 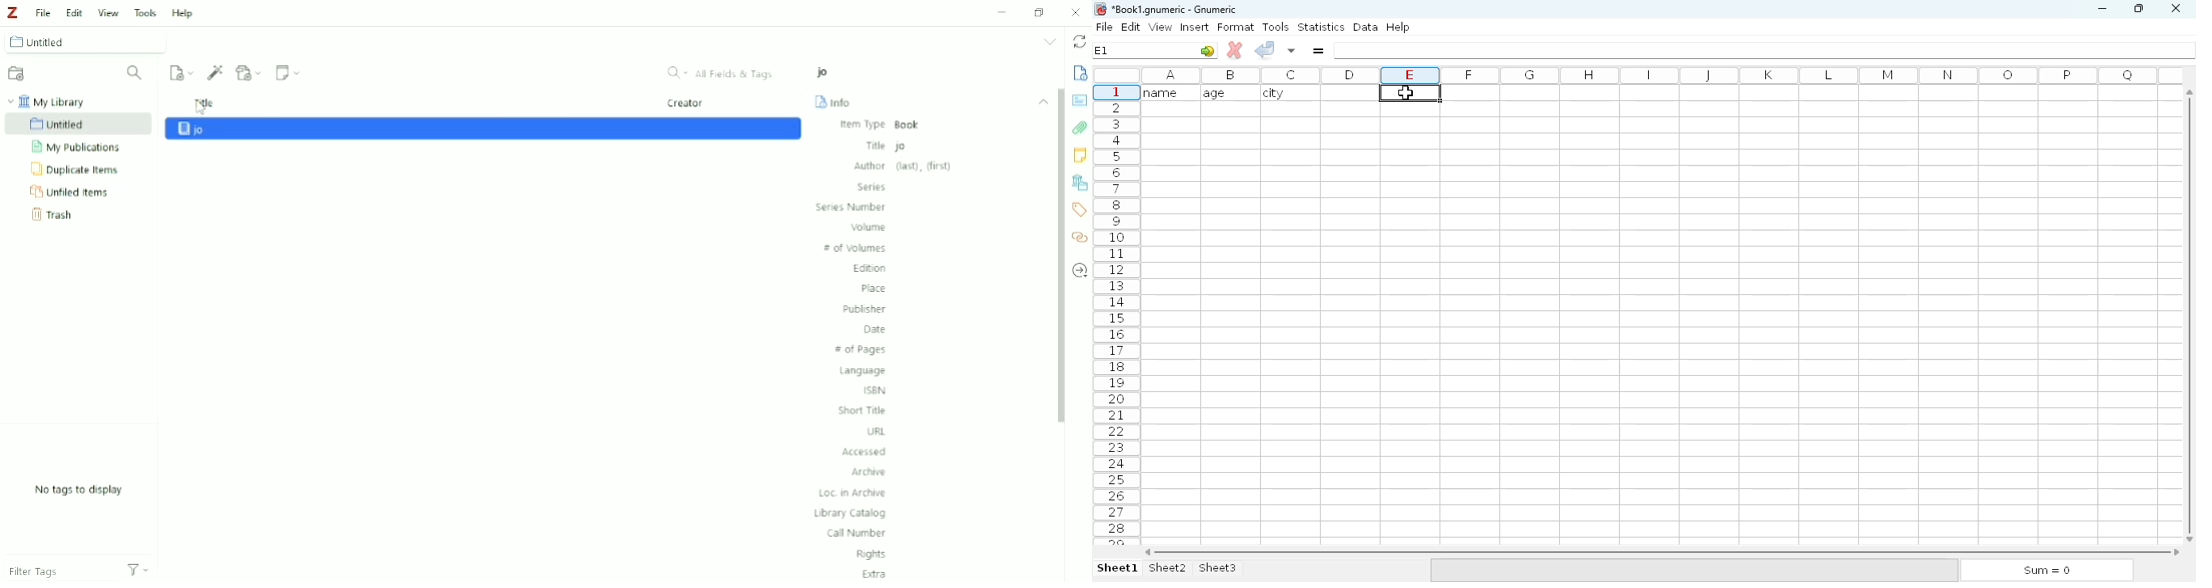 What do you see at coordinates (1217, 568) in the screenshot?
I see `sheet3` at bounding box center [1217, 568].